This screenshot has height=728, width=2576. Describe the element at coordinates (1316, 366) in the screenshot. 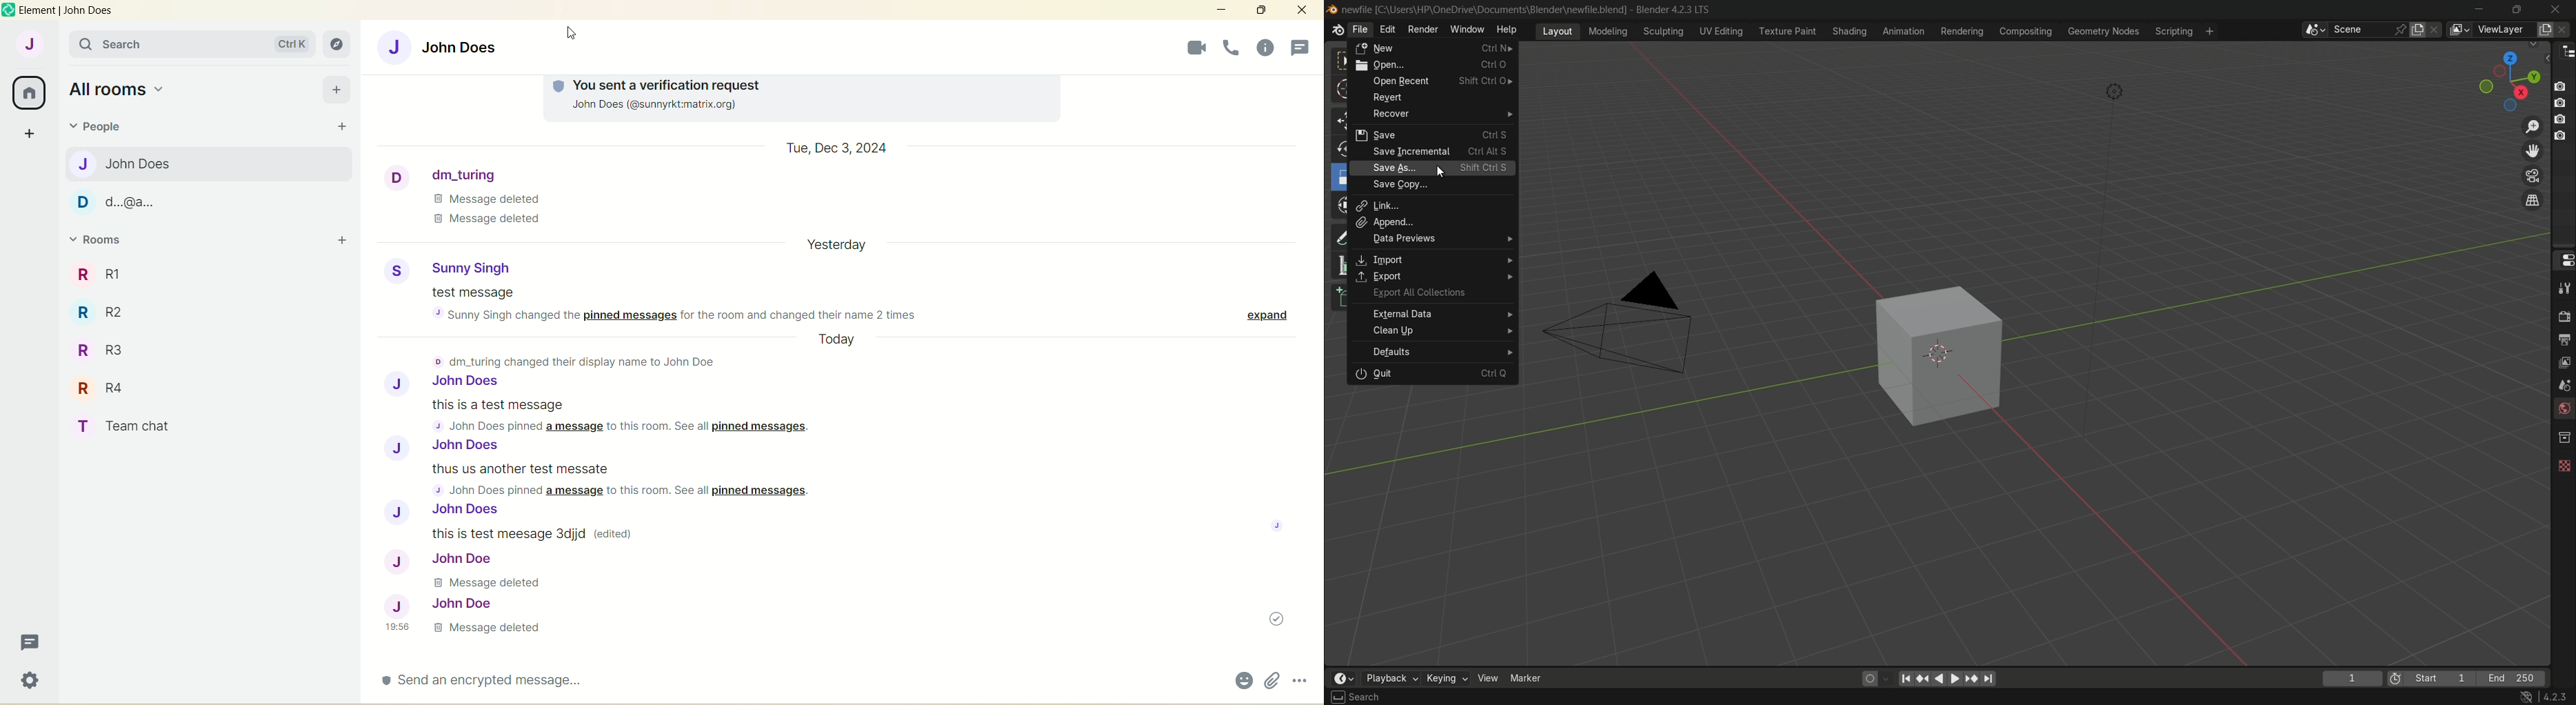

I see `vertical scroll bar` at that location.